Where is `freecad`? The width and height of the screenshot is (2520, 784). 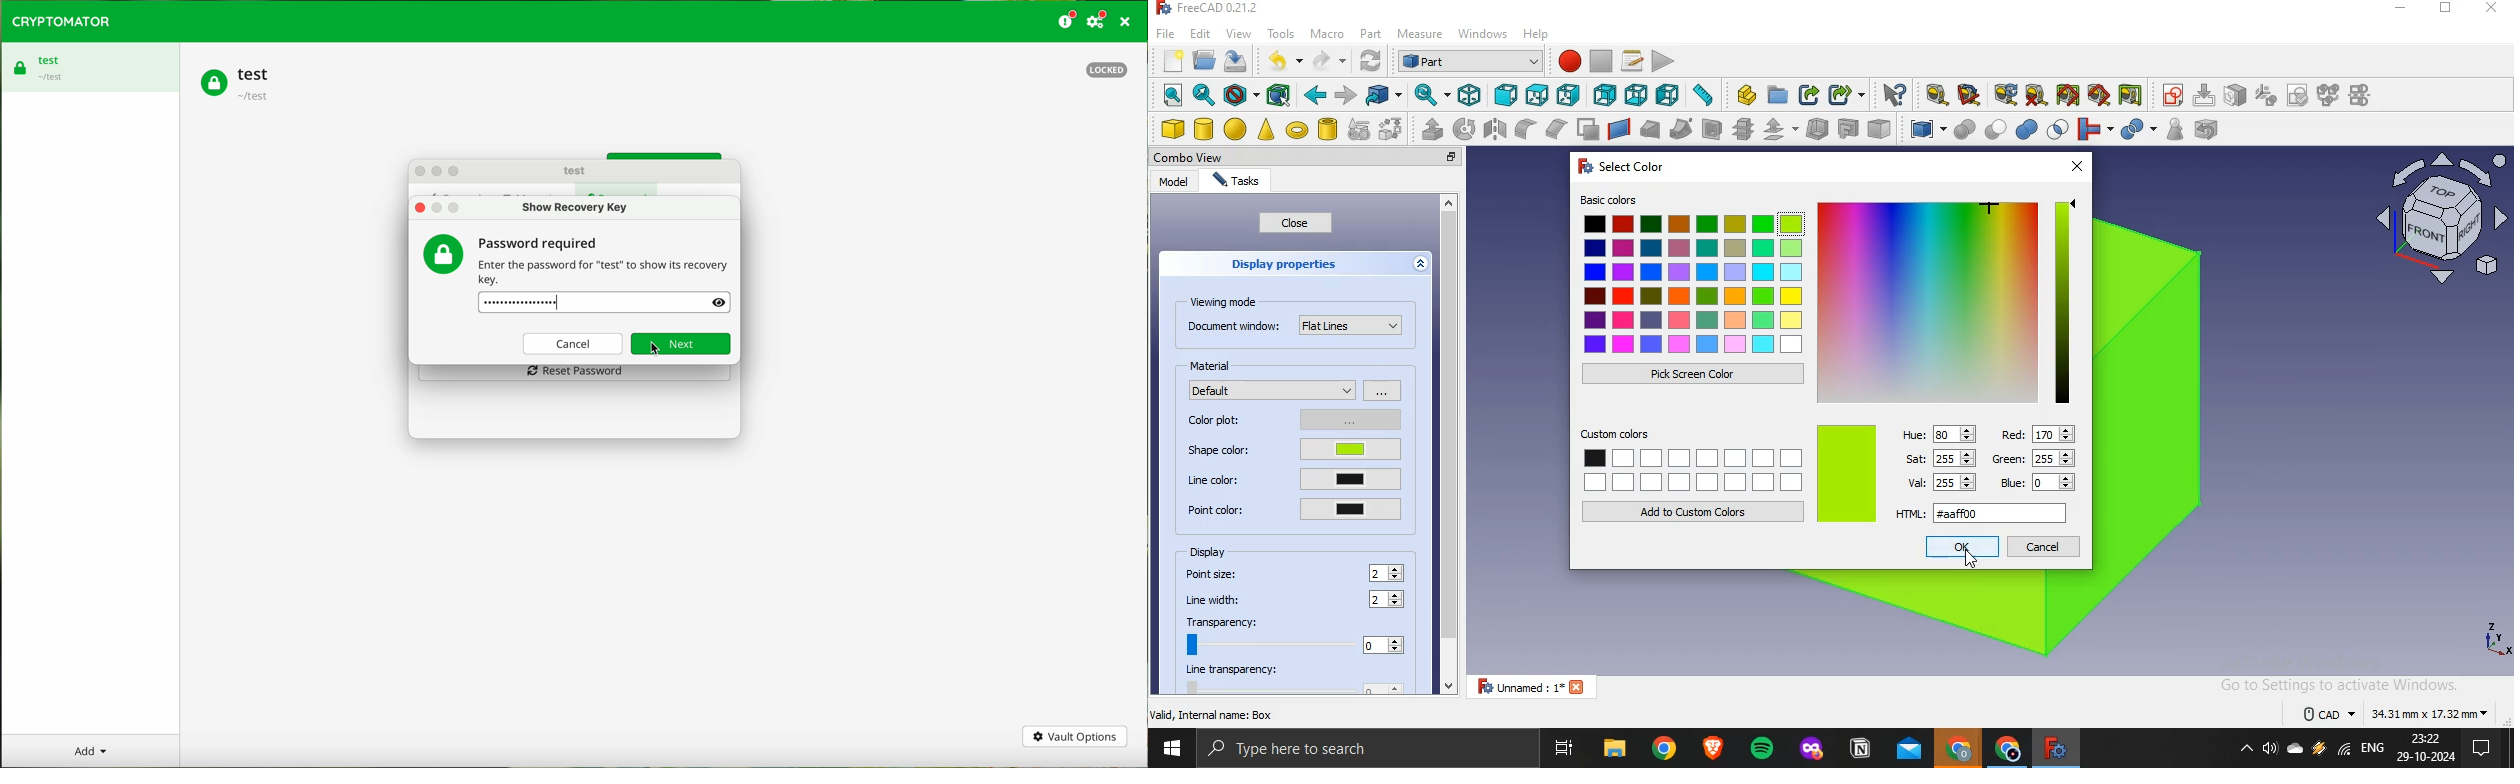 freecad is located at coordinates (2053, 748).